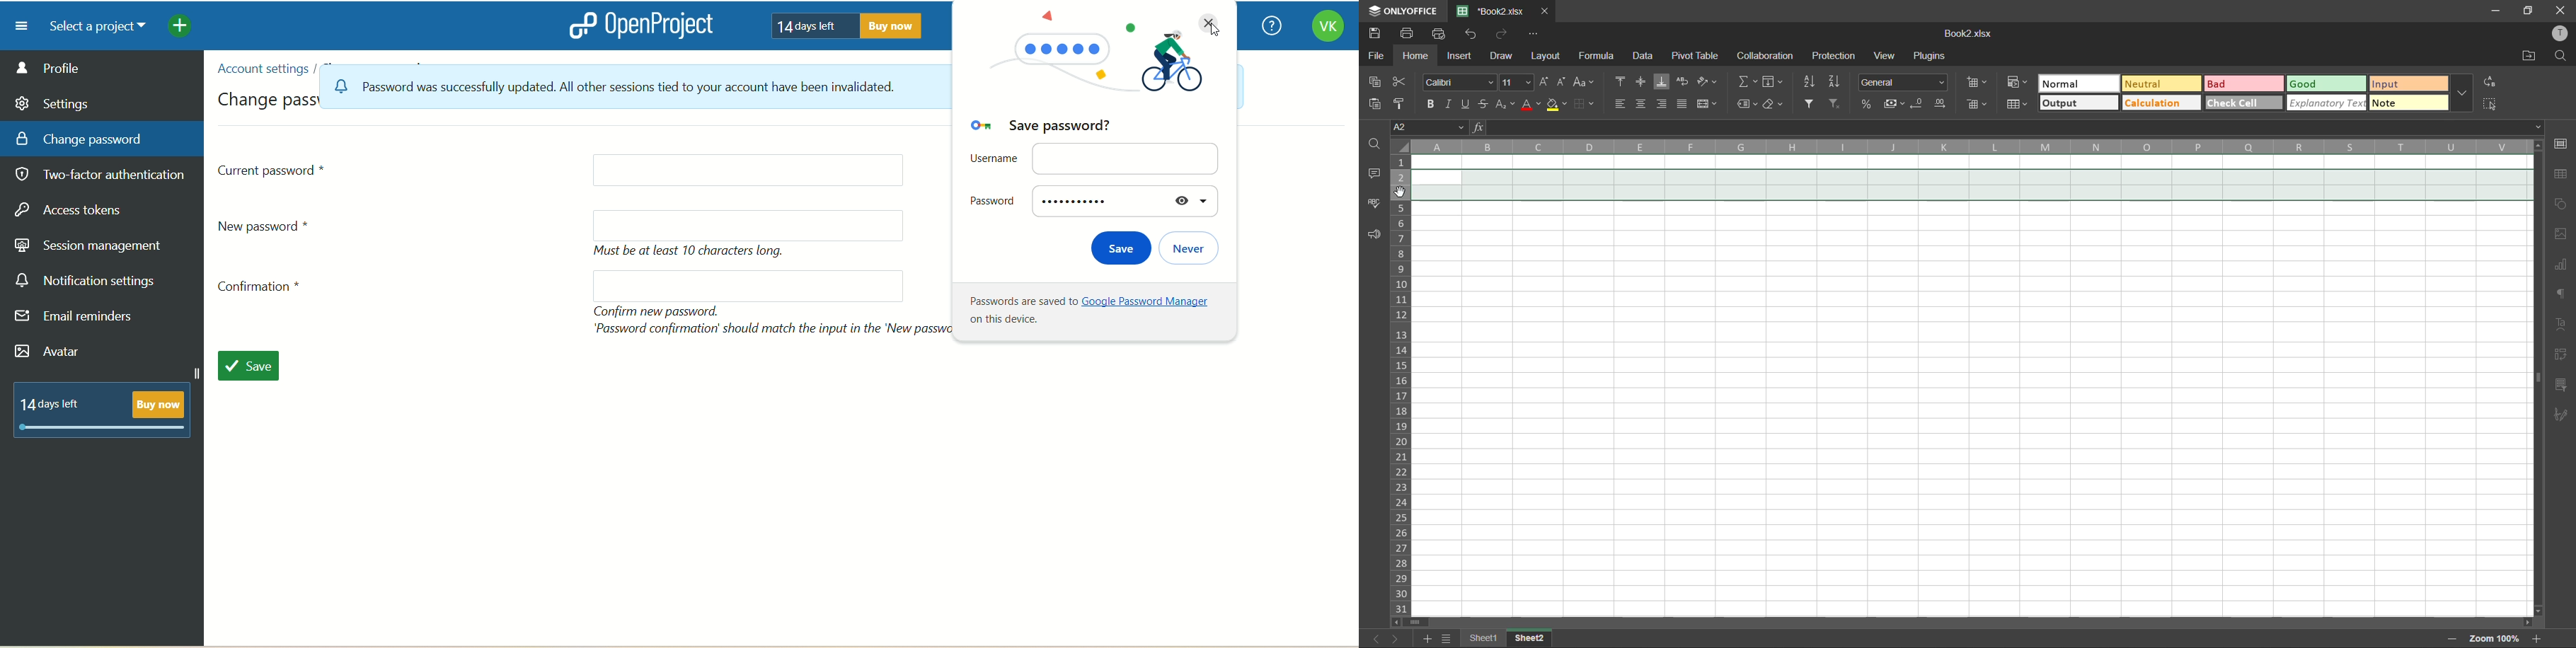 This screenshot has width=2576, height=672. Describe the element at coordinates (2561, 385) in the screenshot. I see `slicer` at that location.